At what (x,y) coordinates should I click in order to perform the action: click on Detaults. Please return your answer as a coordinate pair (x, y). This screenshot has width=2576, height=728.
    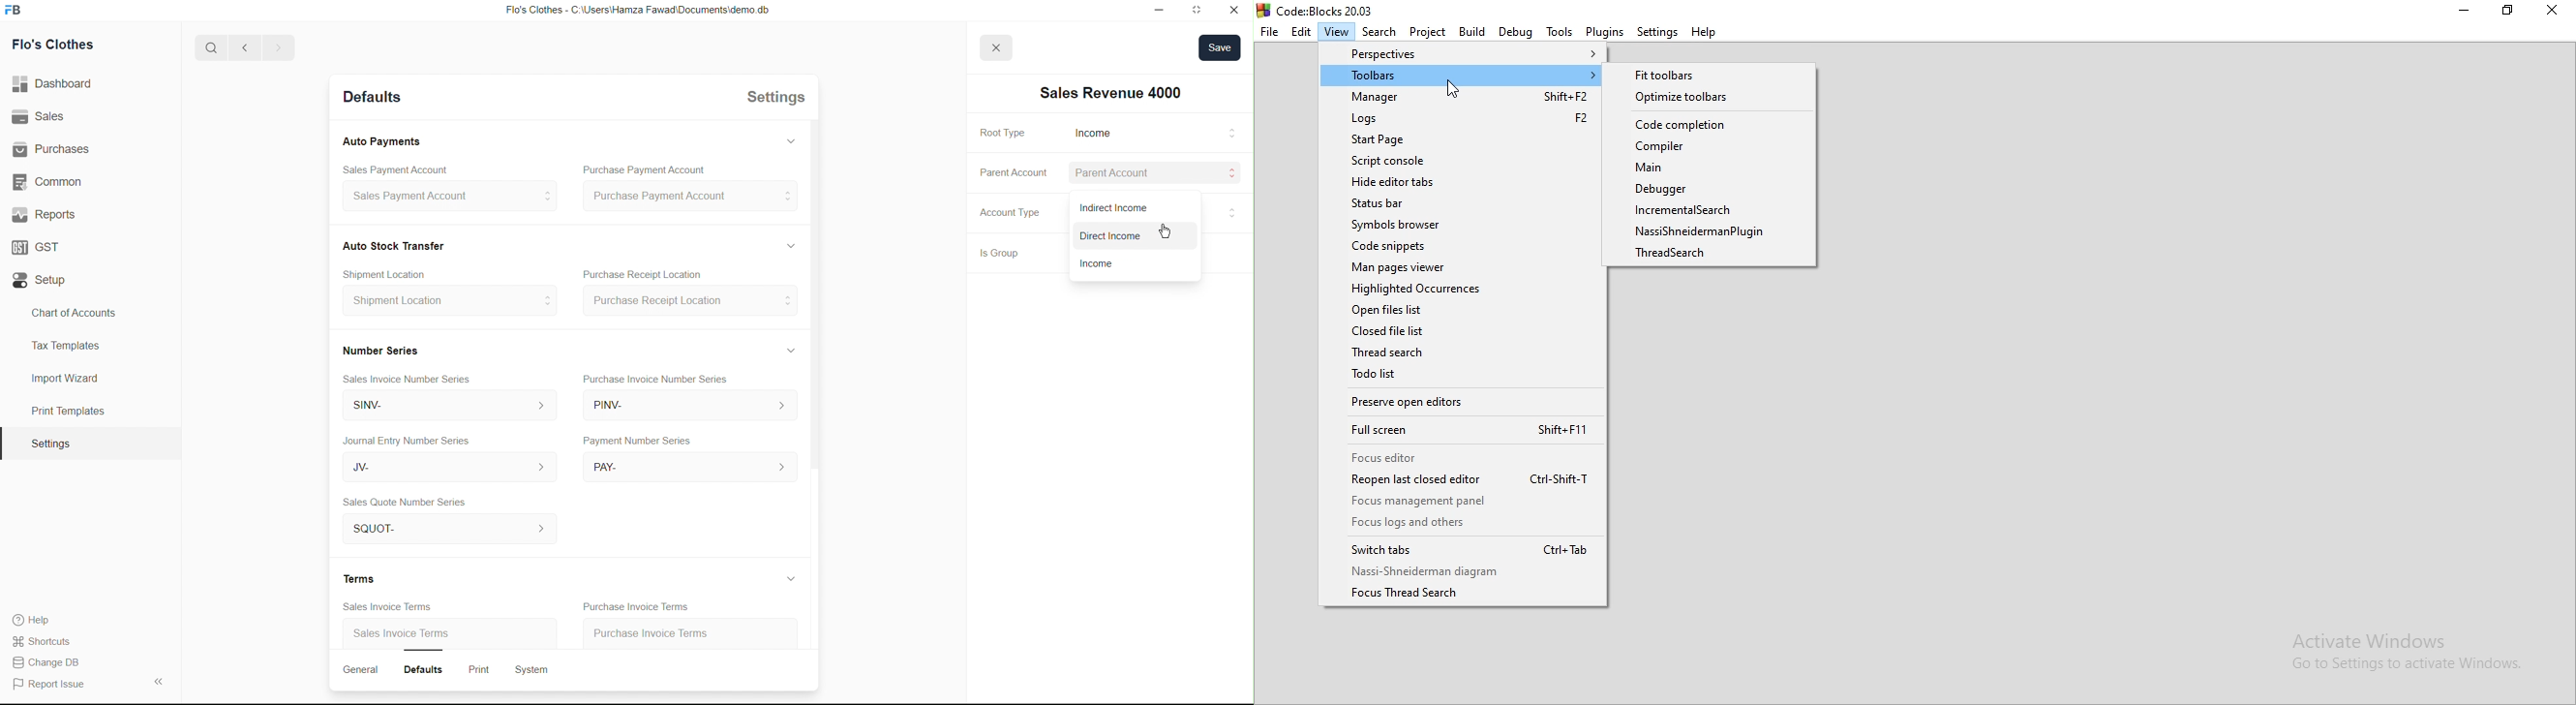
    Looking at the image, I should click on (370, 98).